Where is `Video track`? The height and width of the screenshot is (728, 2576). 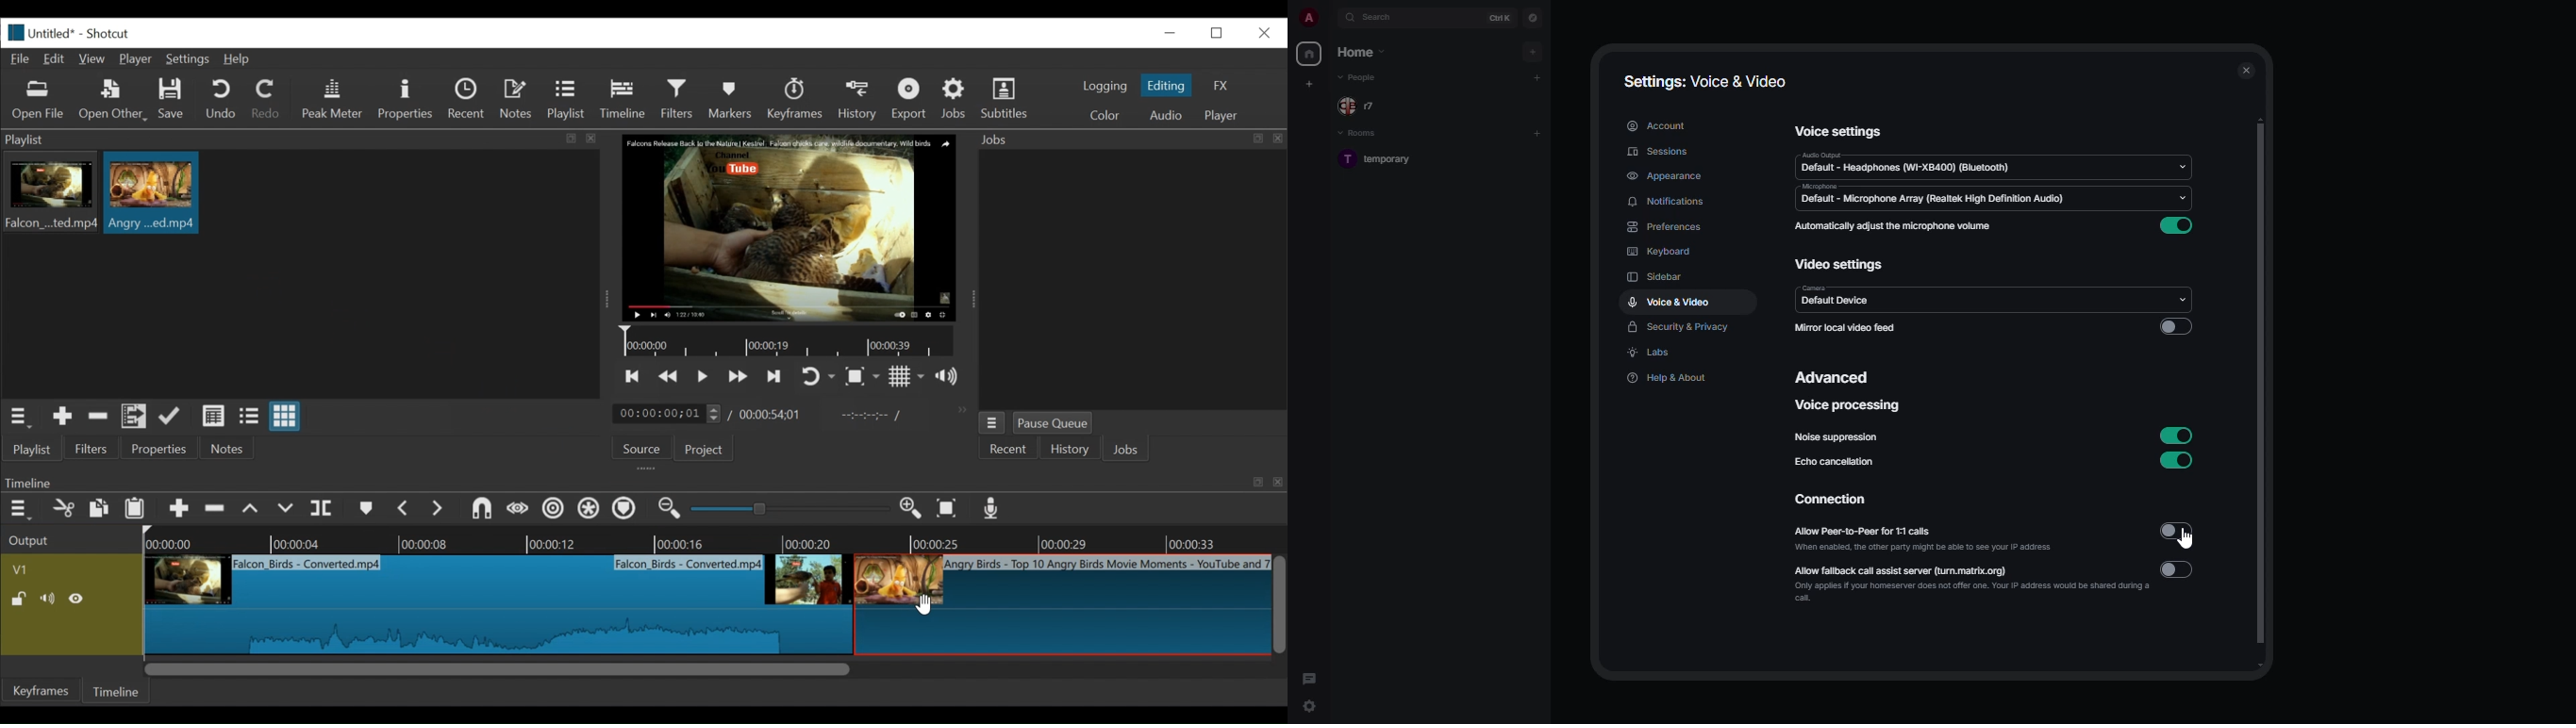 Video track is located at coordinates (72, 569).